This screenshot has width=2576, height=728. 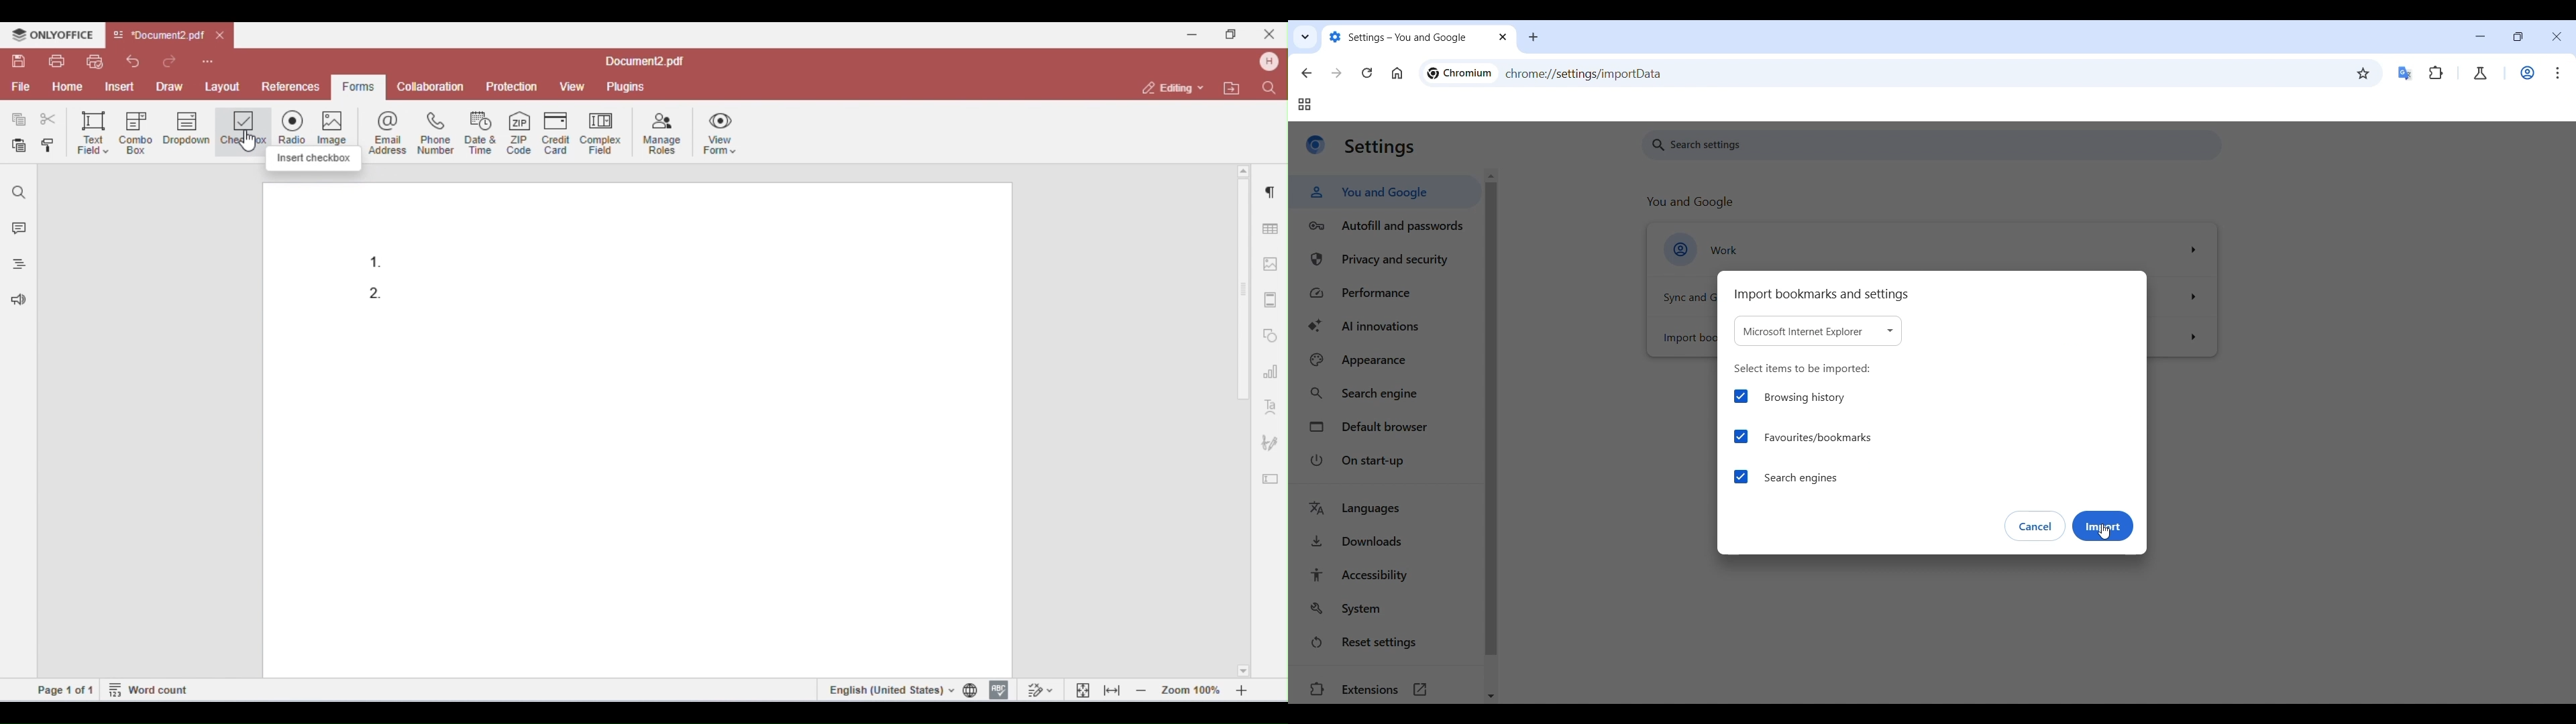 What do you see at coordinates (1387, 292) in the screenshot?
I see `Performance` at bounding box center [1387, 292].